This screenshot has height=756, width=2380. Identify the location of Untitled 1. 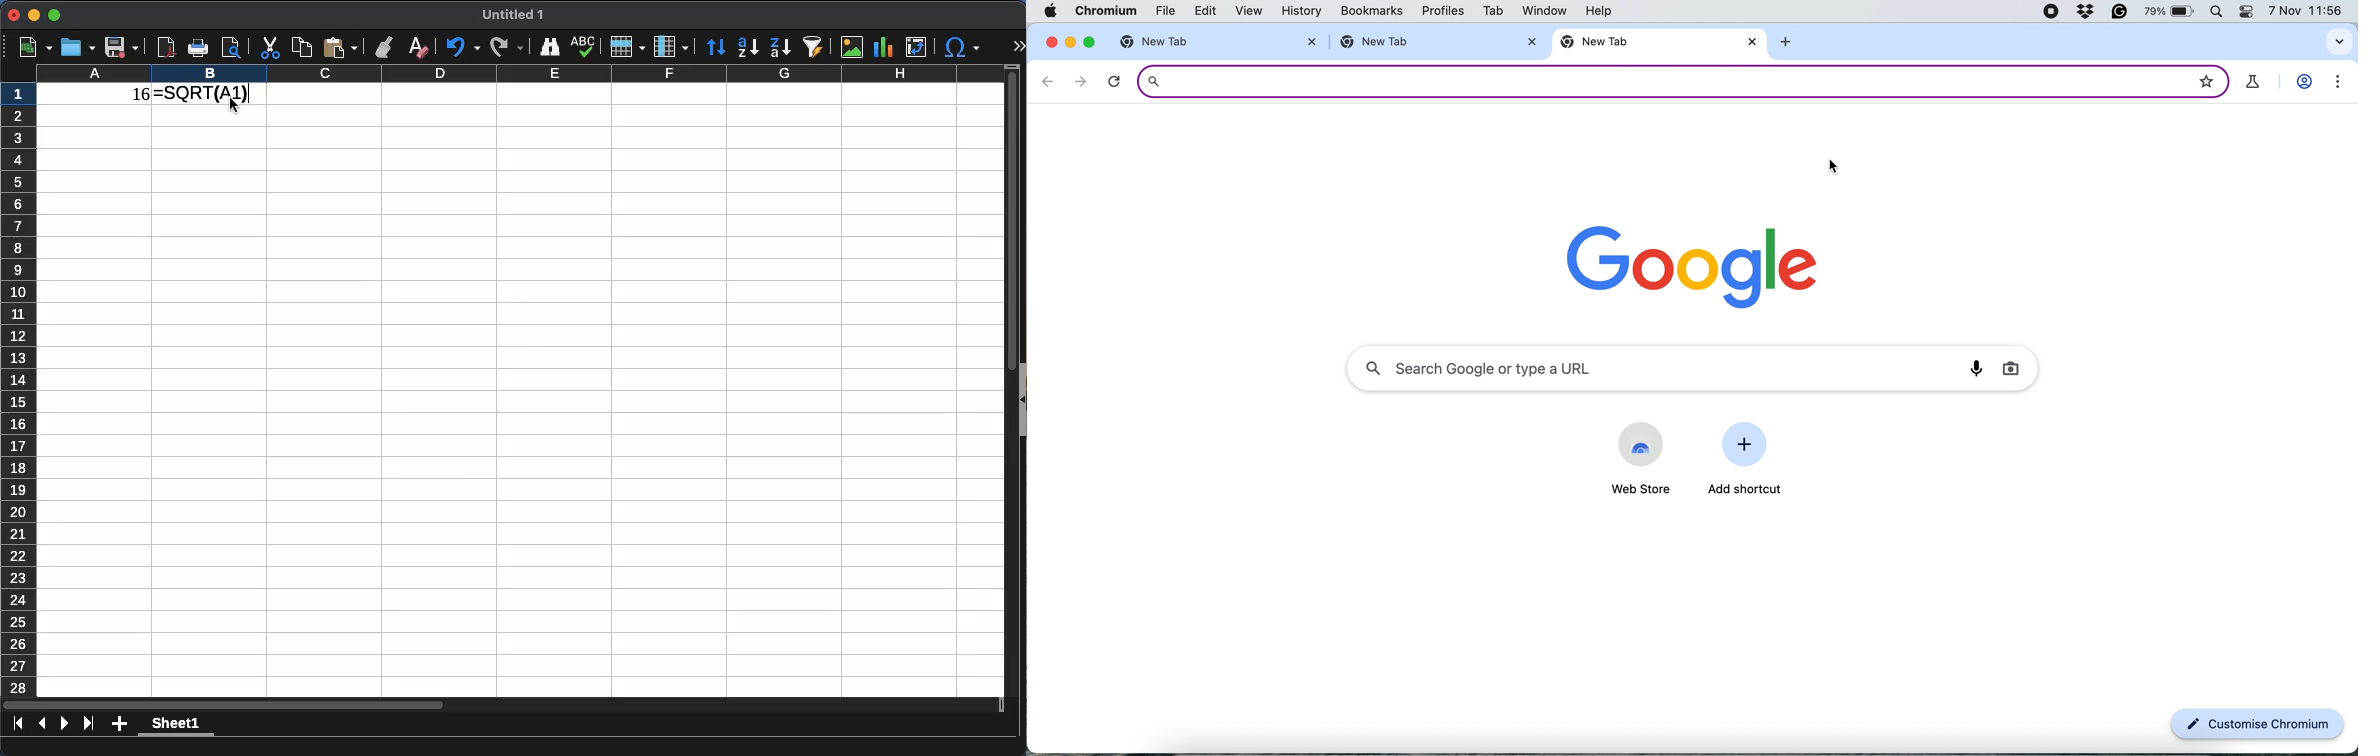
(506, 15).